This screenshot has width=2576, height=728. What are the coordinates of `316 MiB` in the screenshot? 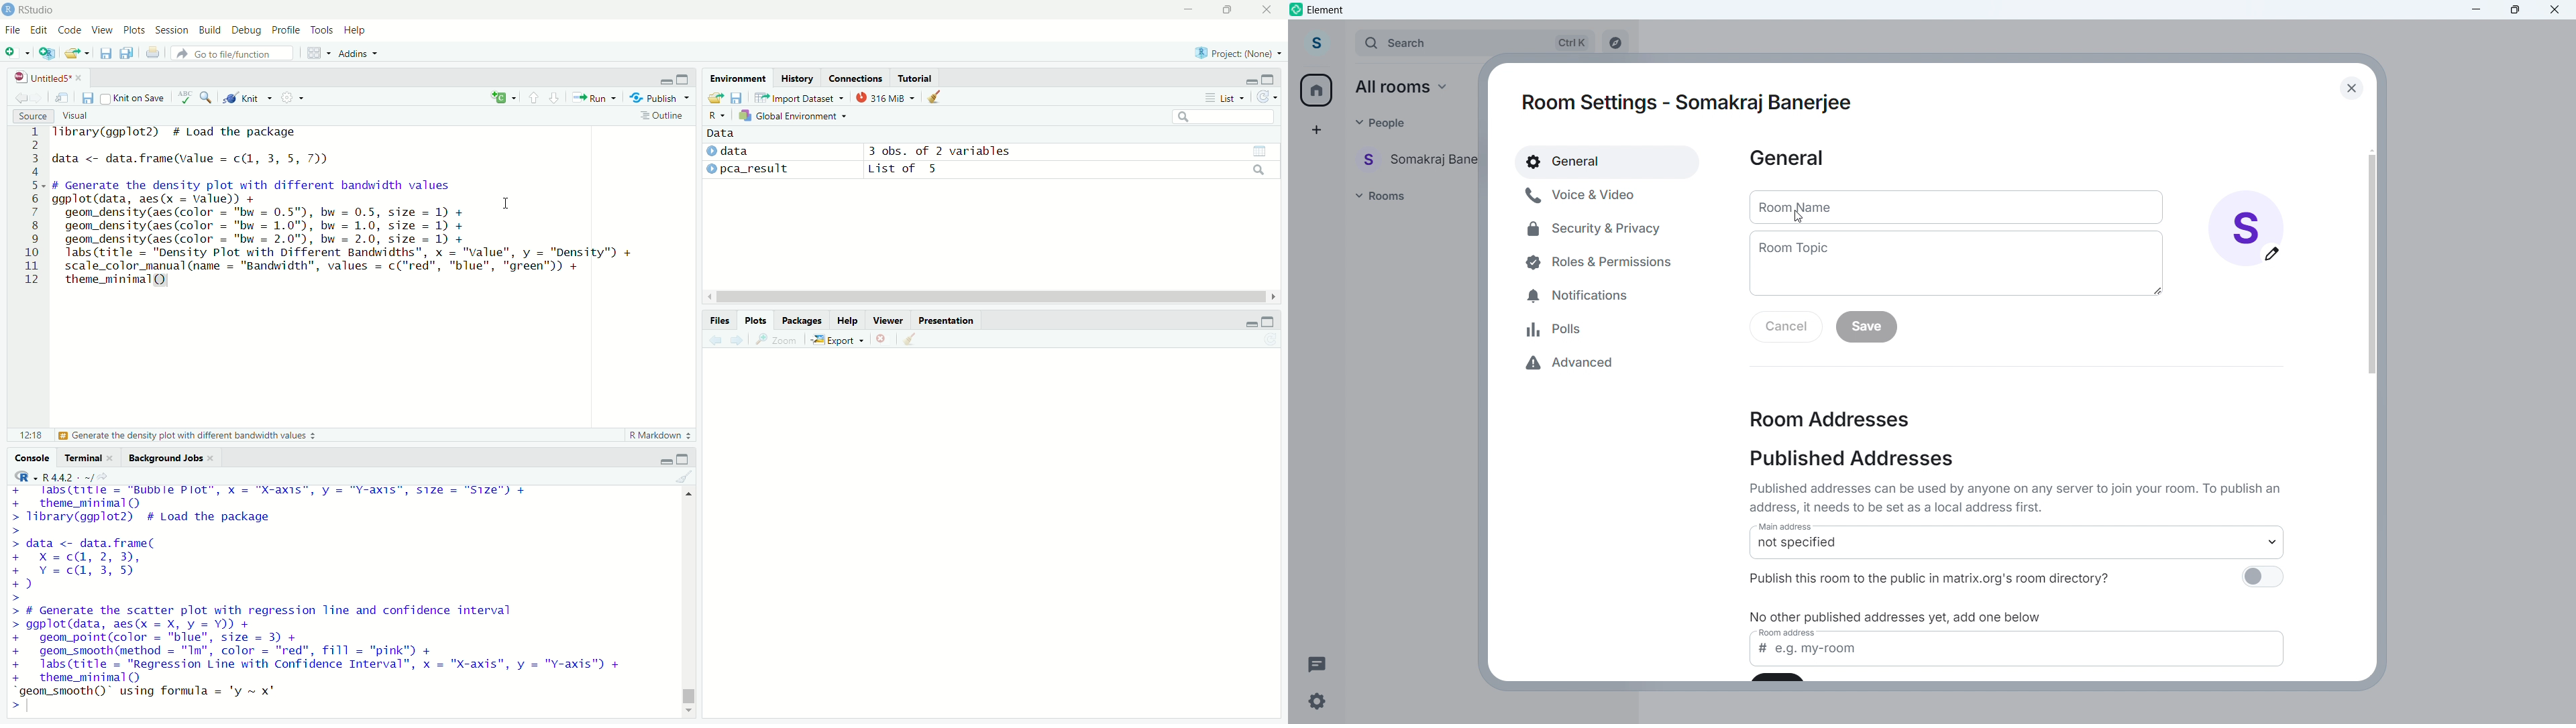 It's located at (885, 97).